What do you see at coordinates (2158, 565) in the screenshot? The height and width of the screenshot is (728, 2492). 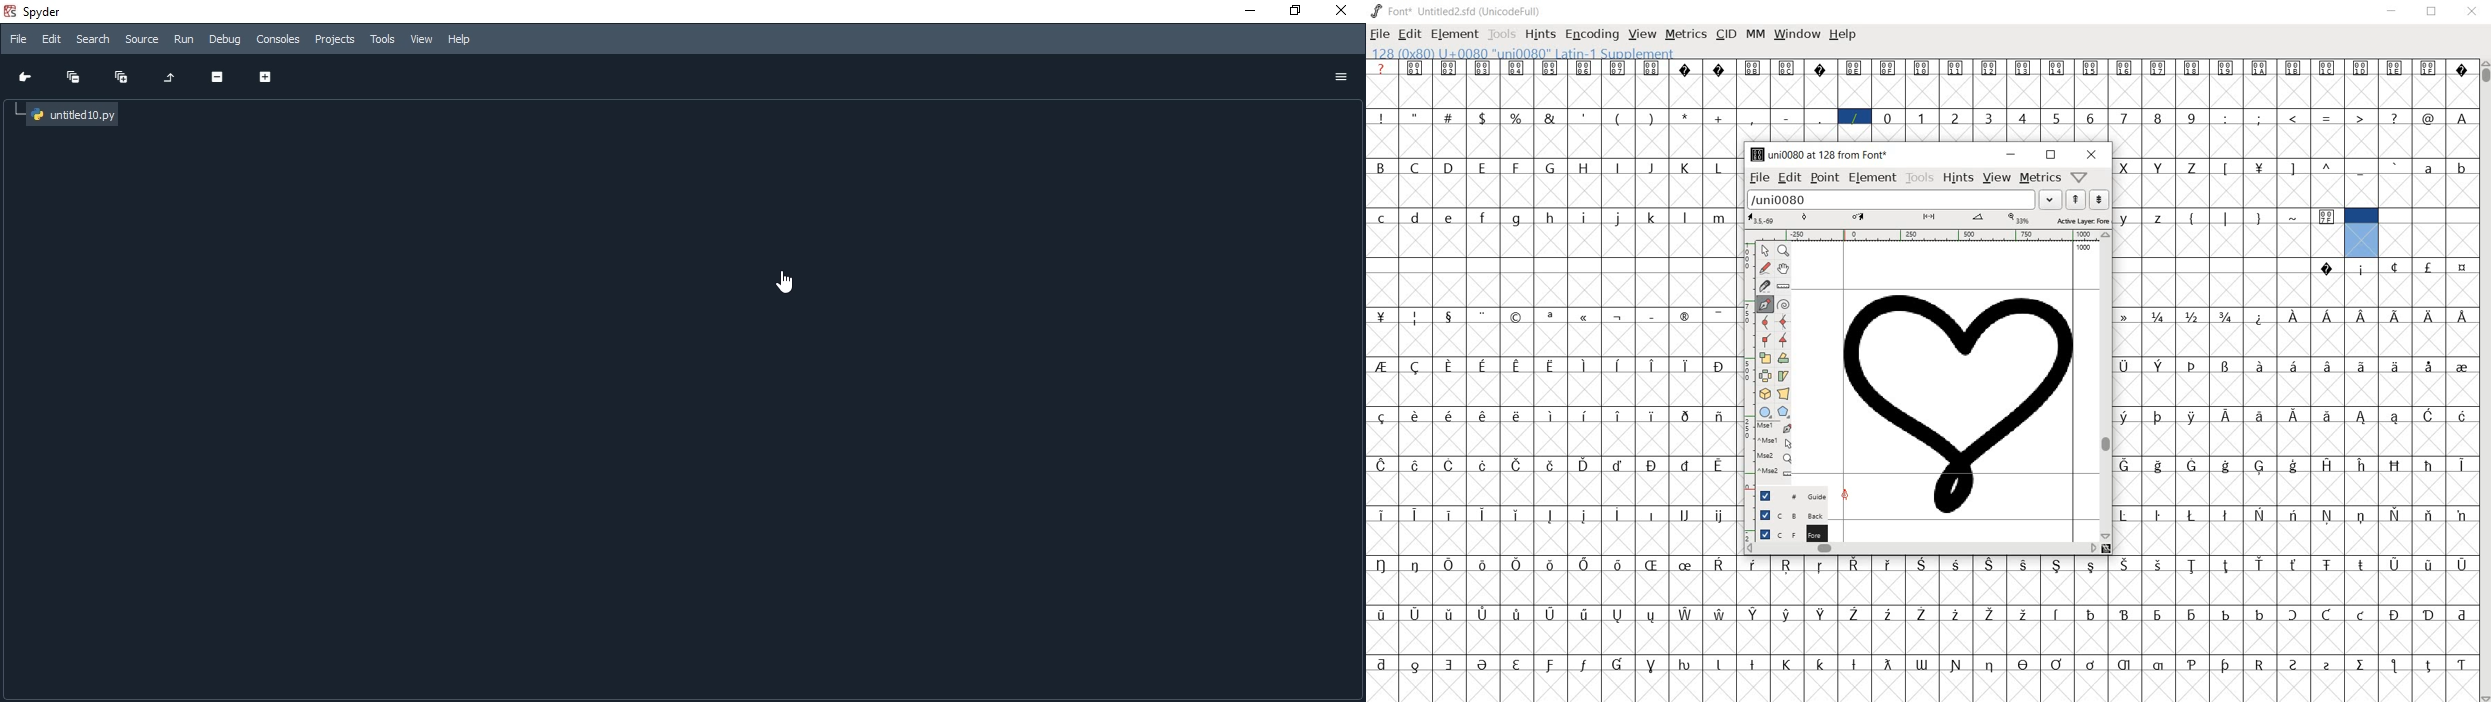 I see `glyph` at bounding box center [2158, 565].